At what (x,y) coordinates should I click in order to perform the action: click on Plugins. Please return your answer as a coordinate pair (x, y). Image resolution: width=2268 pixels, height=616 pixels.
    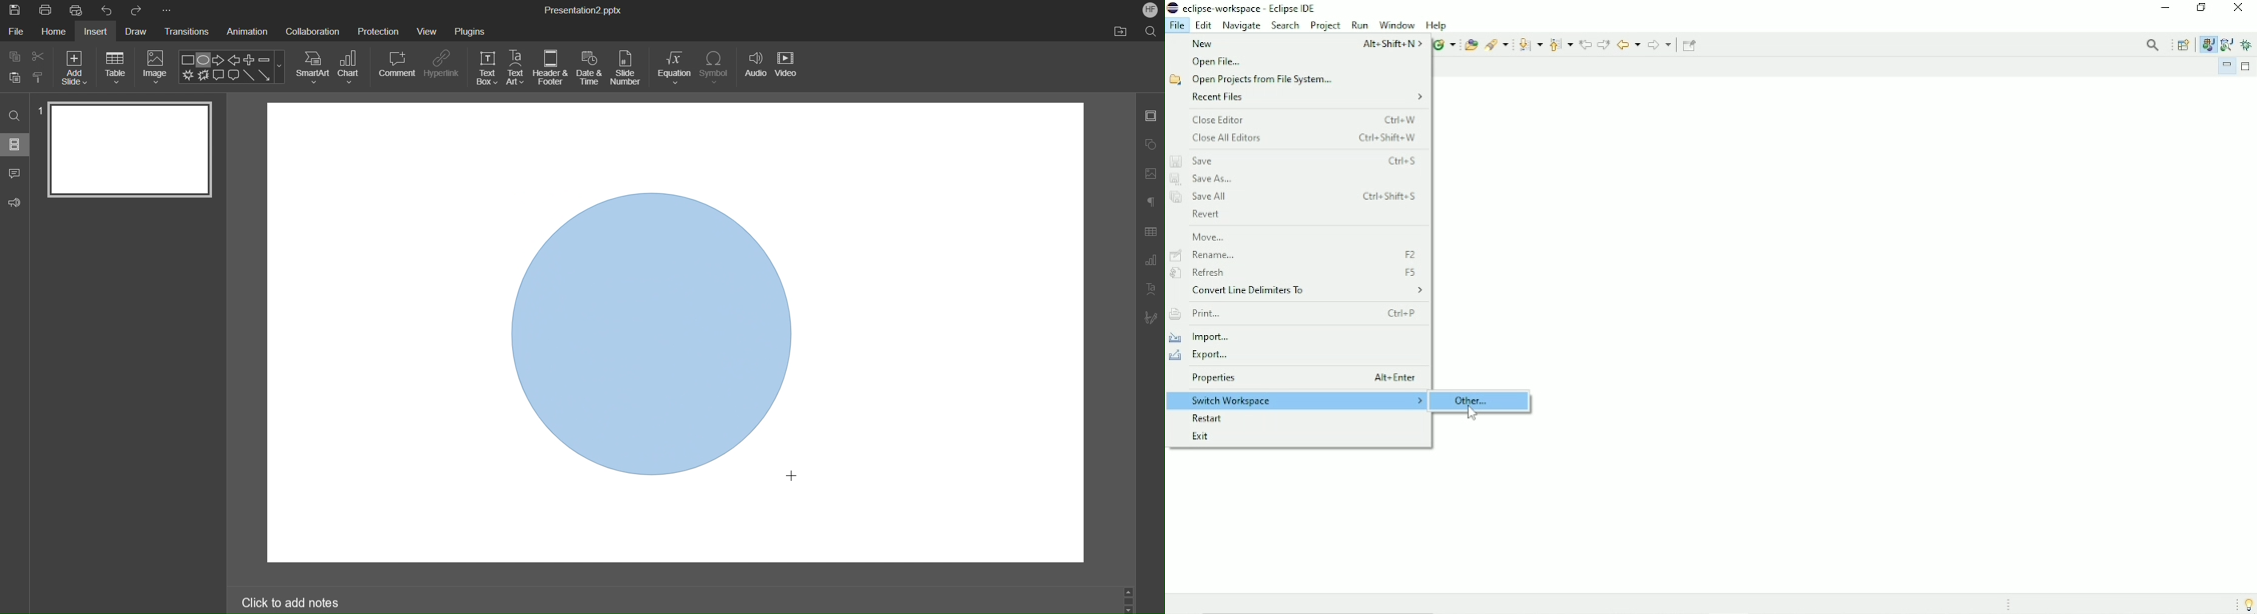
    Looking at the image, I should click on (471, 29).